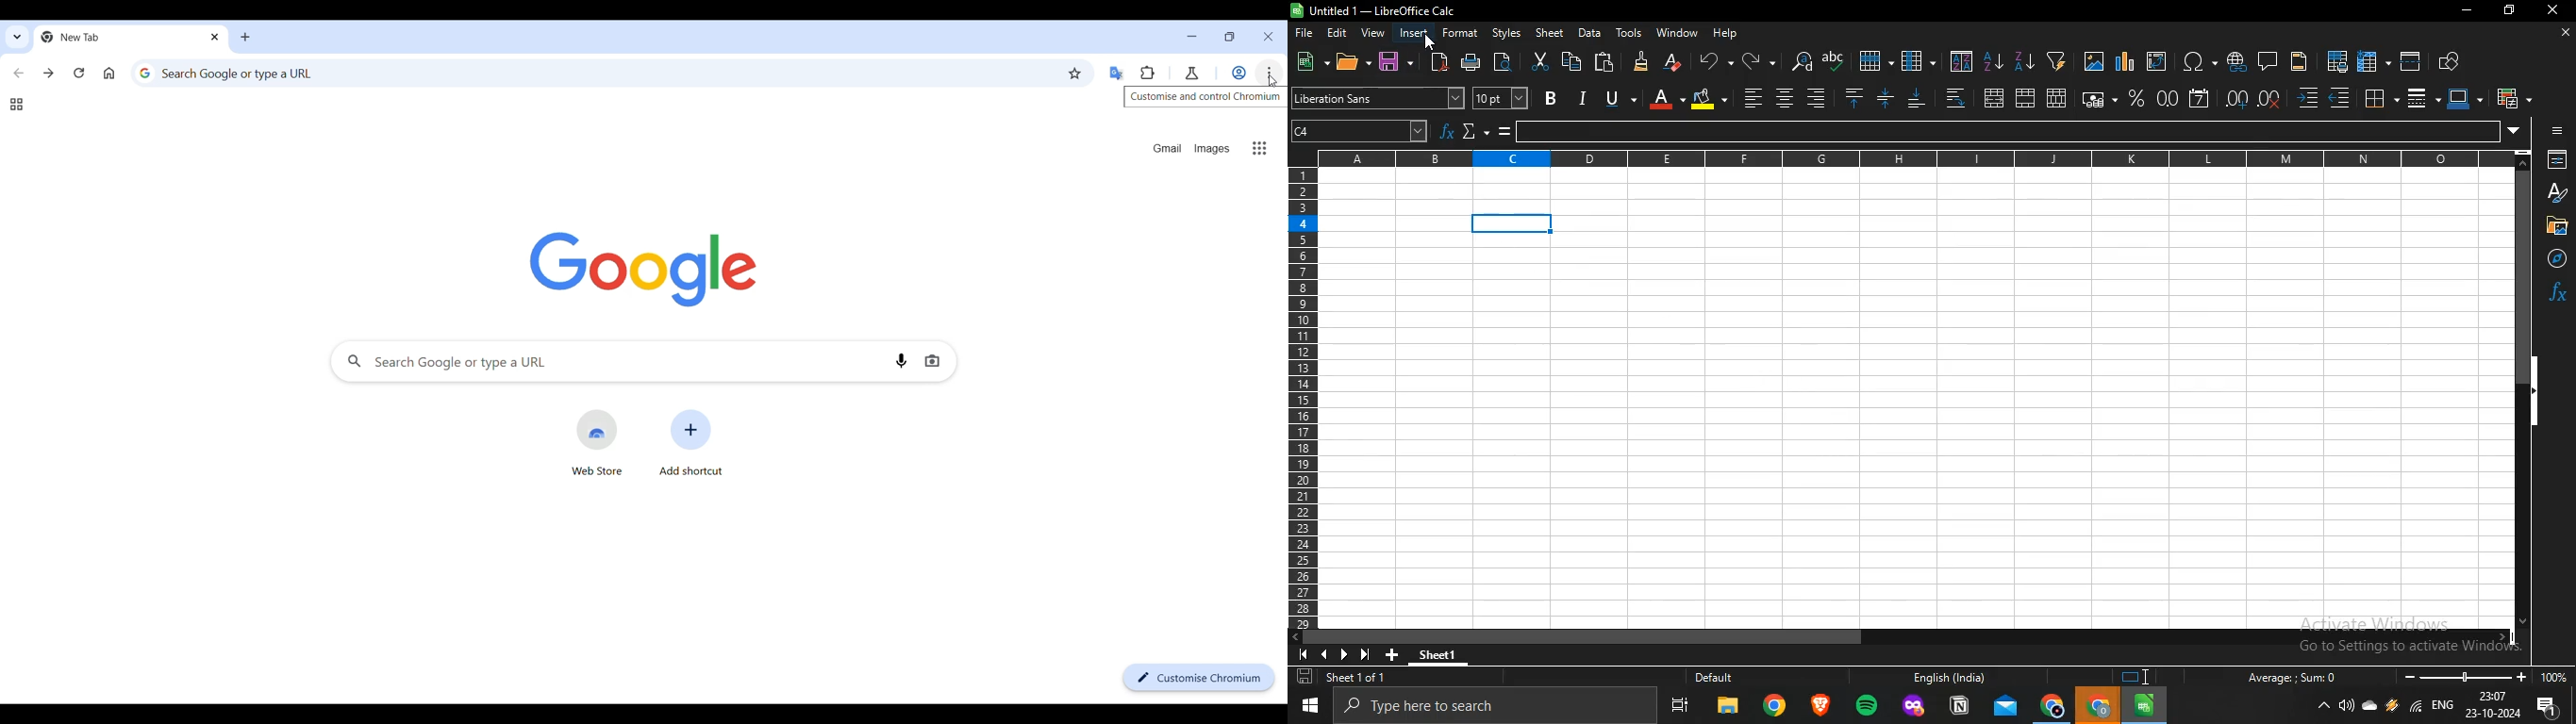 Image resolution: width=2576 pixels, height=728 pixels. What do you see at coordinates (2052, 707) in the screenshot?
I see `google chrome` at bounding box center [2052, 707].